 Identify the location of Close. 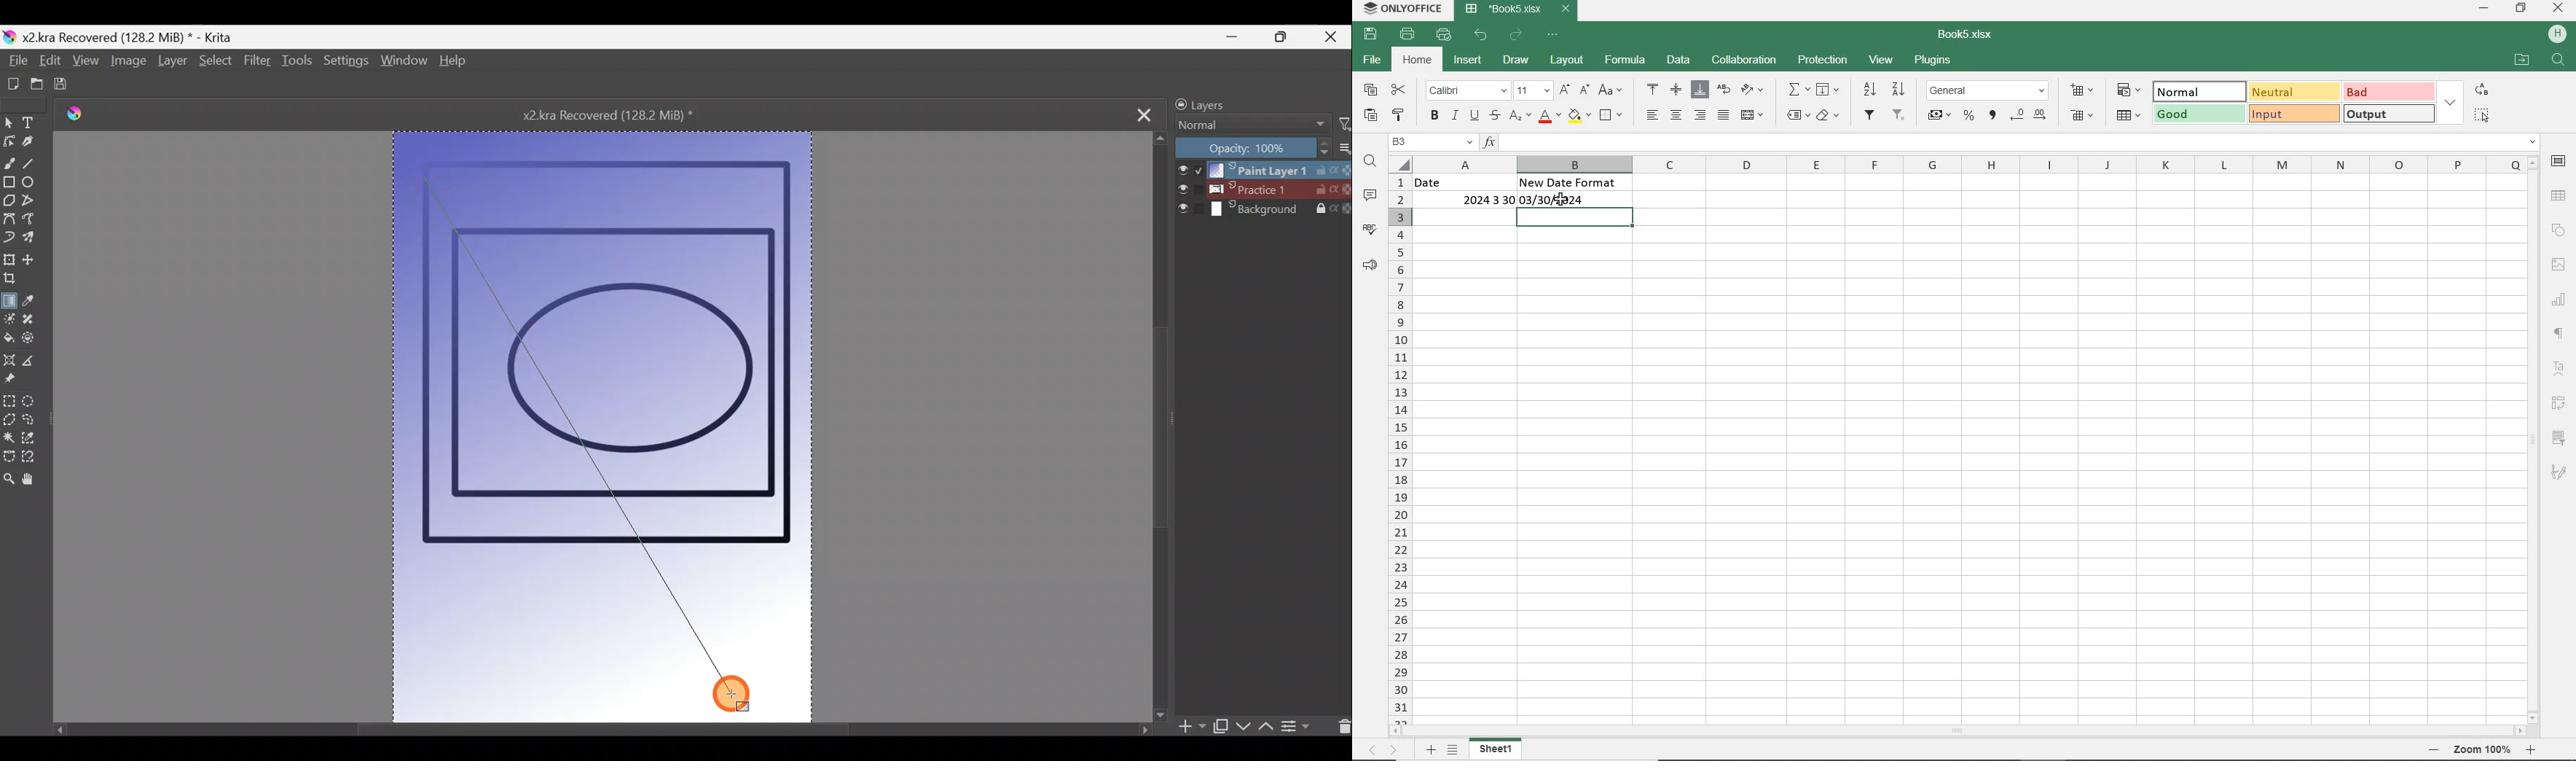
(1334, 36).